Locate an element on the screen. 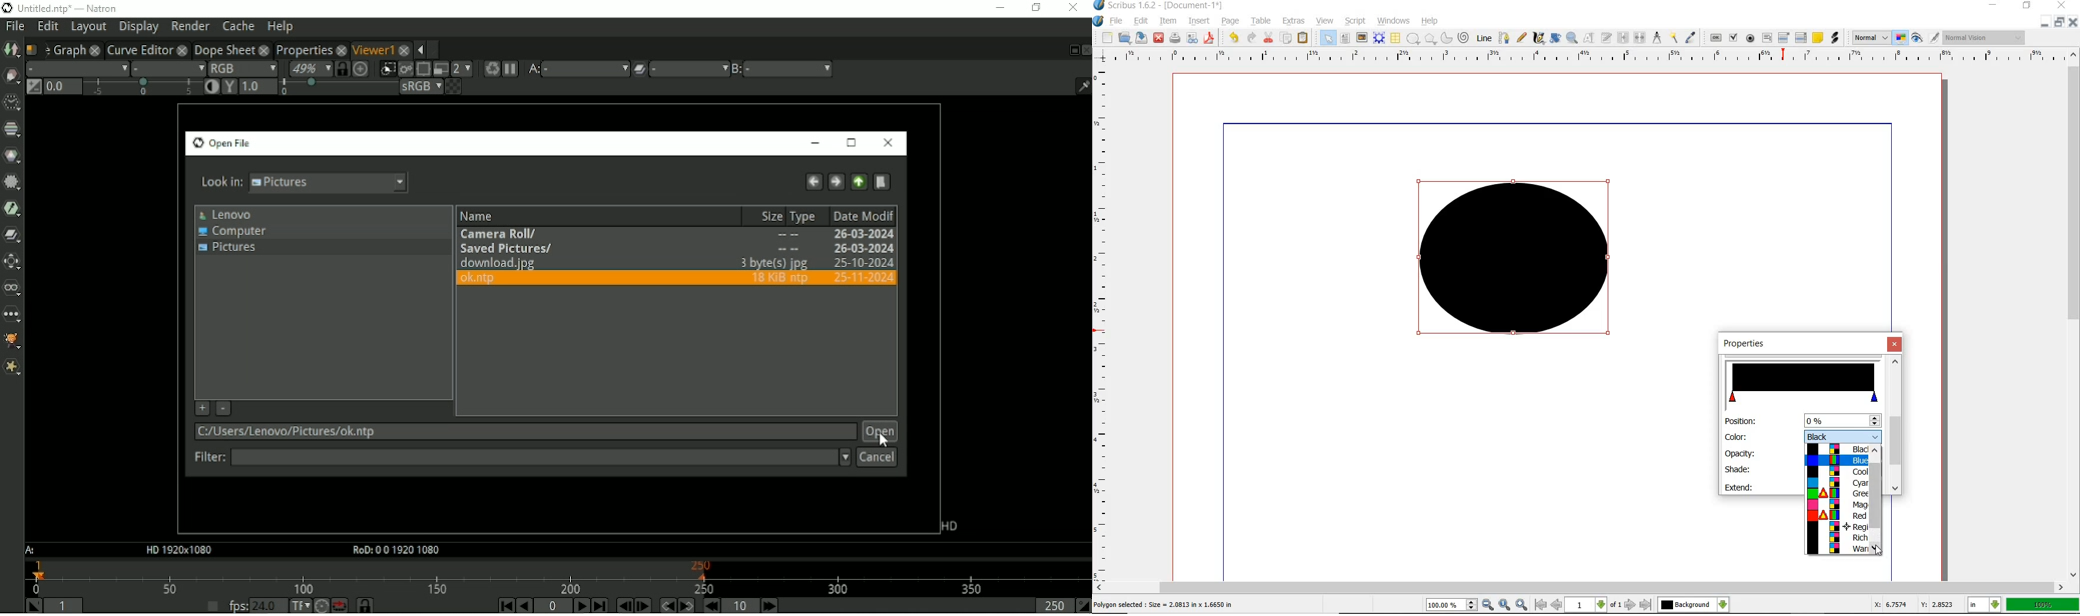 The width and height of the screenshot is (2100, 616). CLOSE is located at coordinates (1158, 38).